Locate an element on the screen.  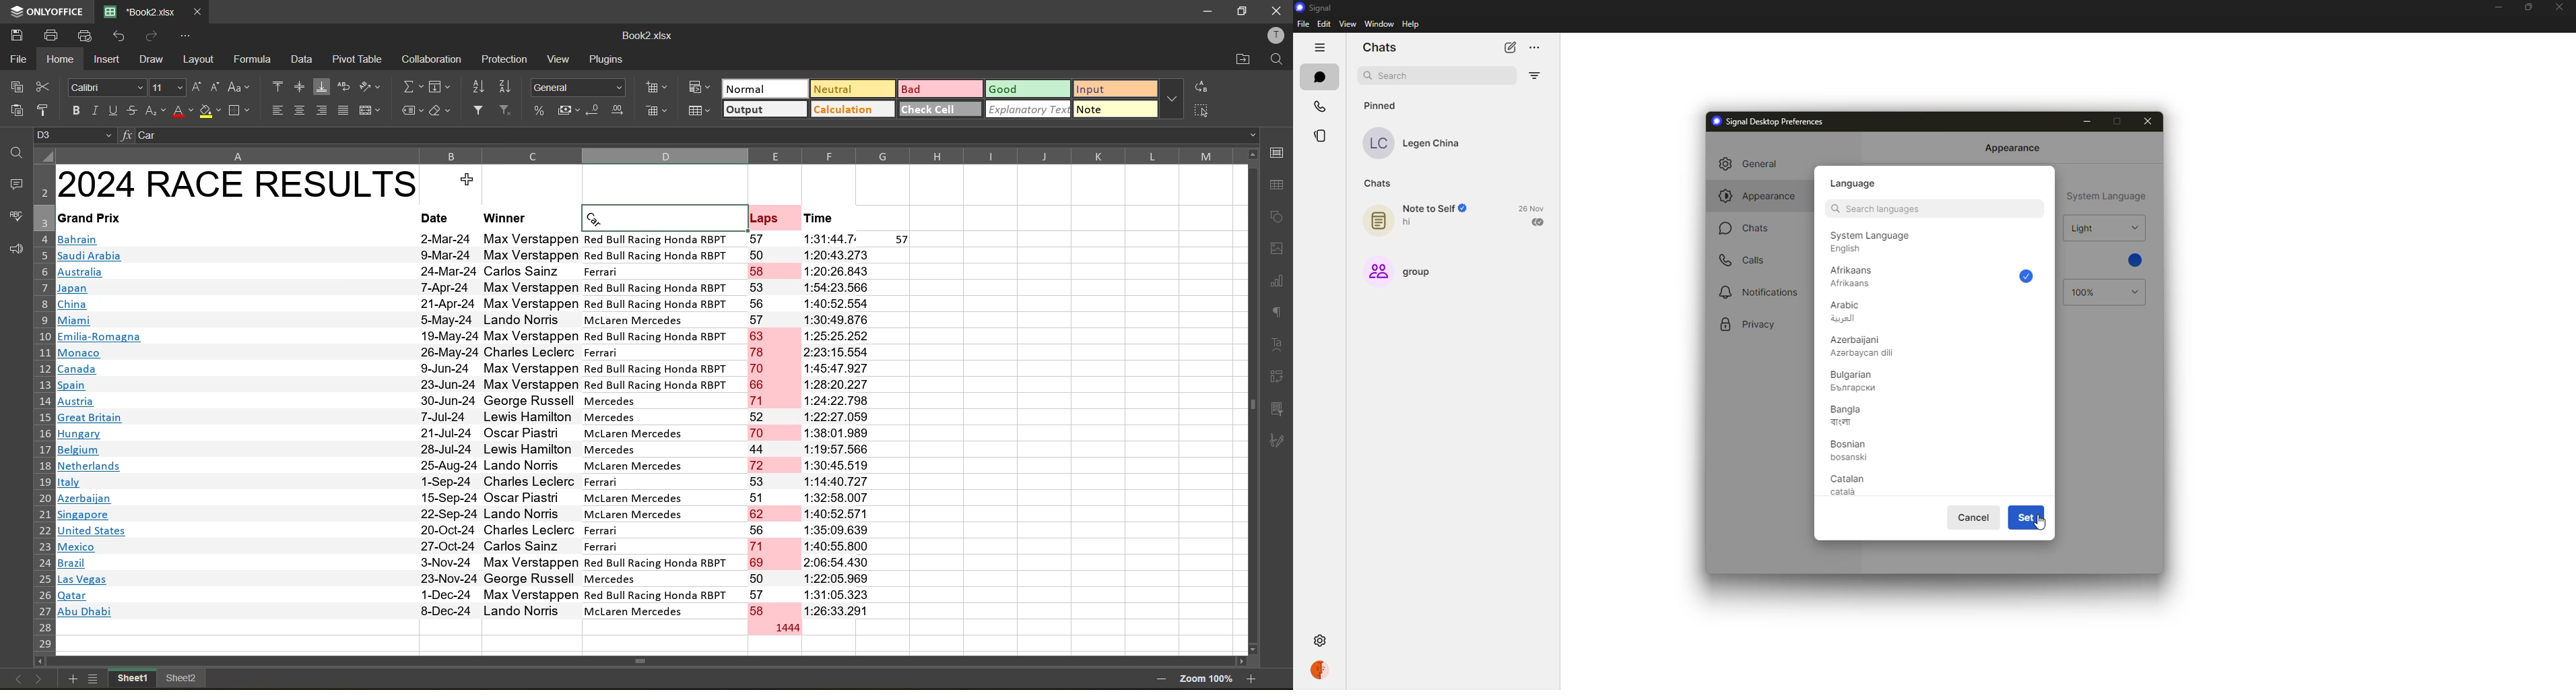
bulgarian is located at coordinates (1856, 380).